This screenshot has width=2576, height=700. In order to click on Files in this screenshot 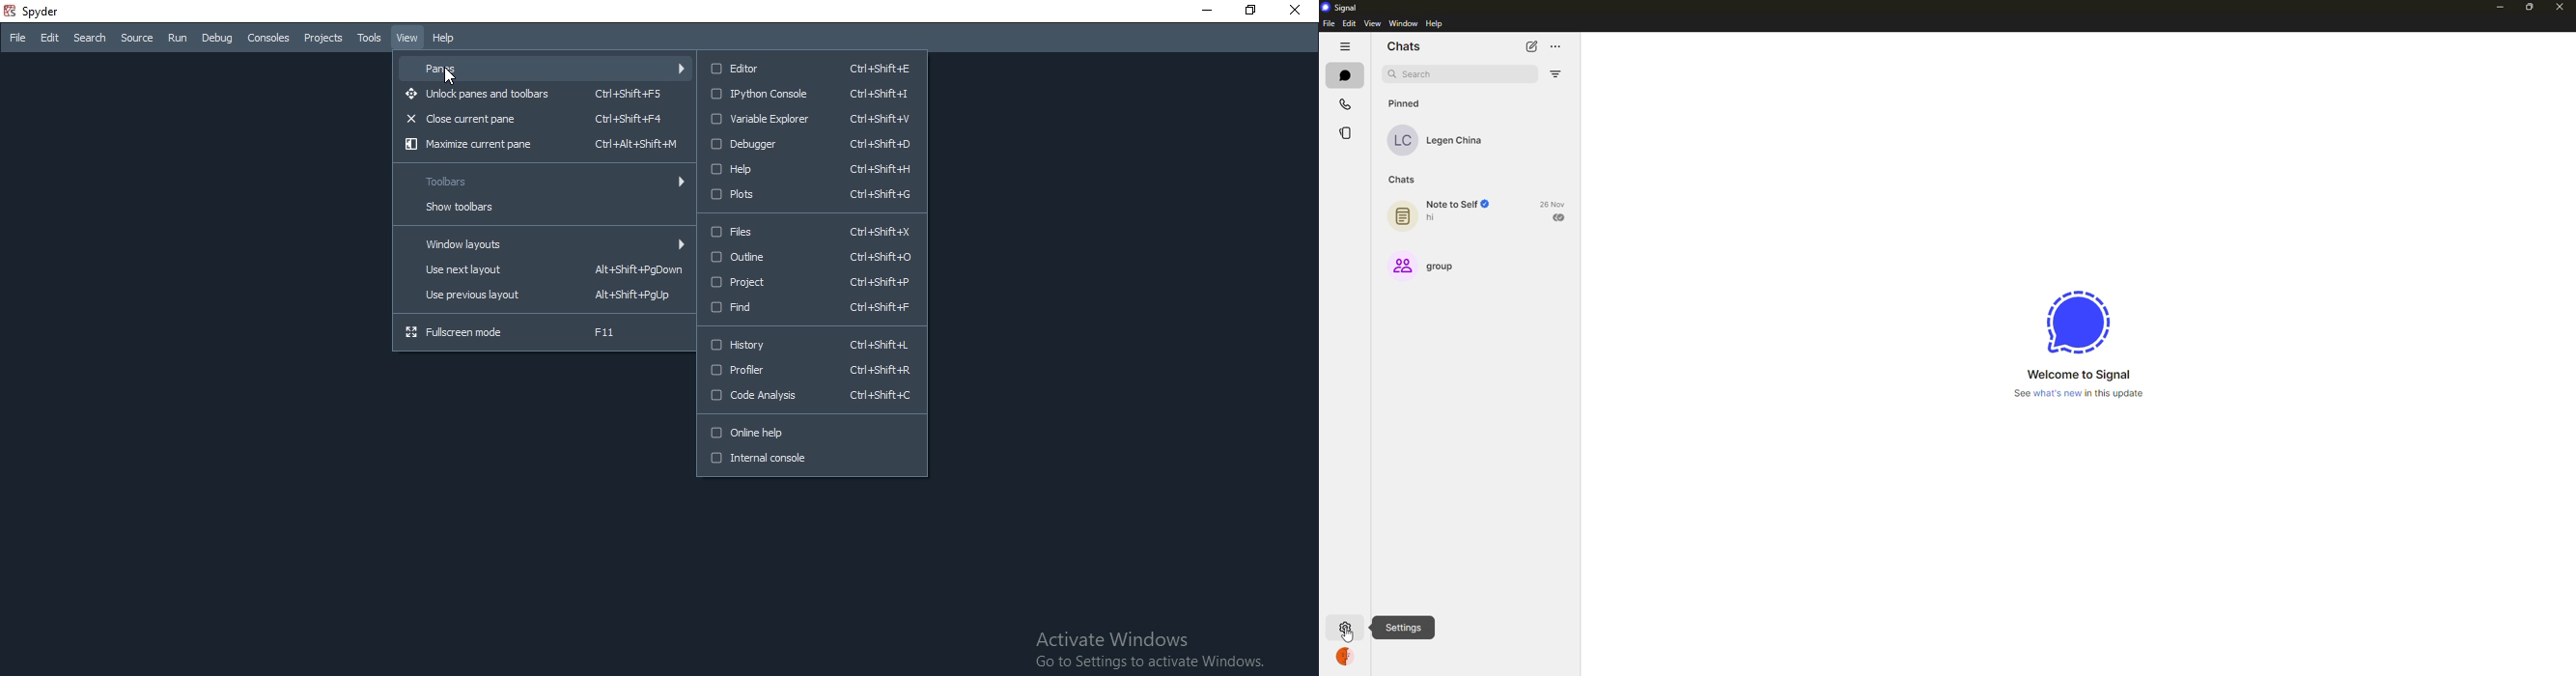, I will do `click(809, 232)`.